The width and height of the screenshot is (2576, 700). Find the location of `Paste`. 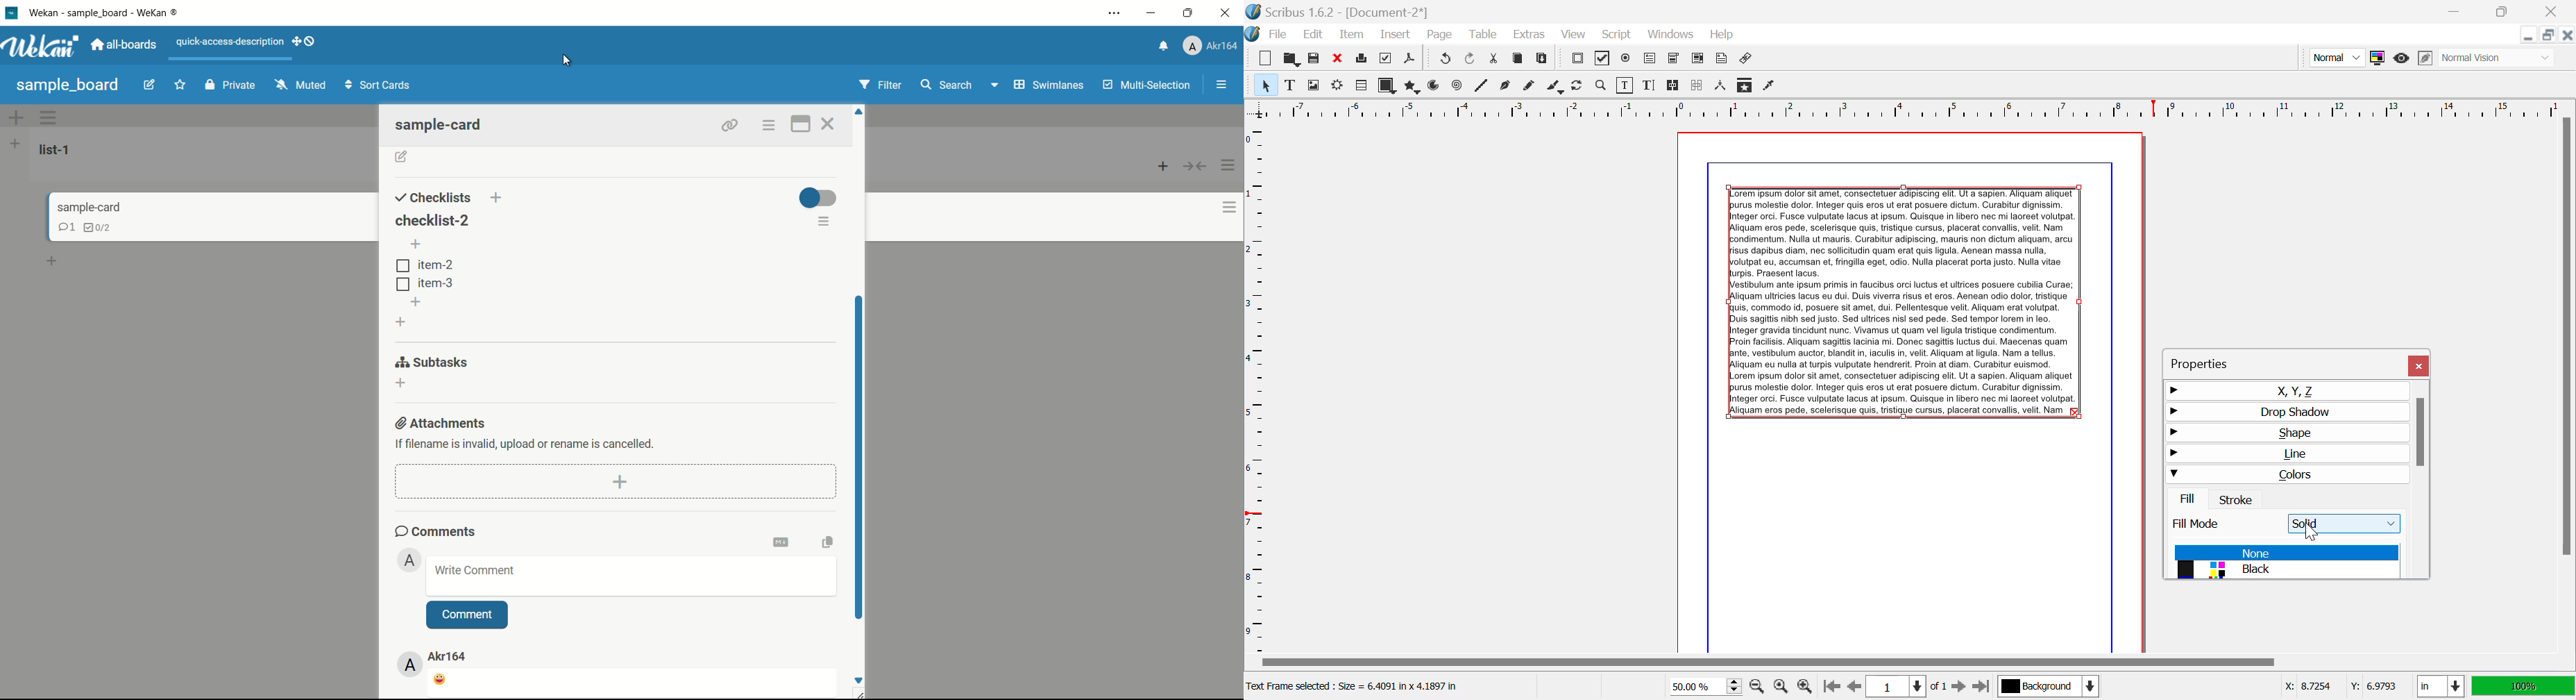

Paste is located at coordinates (1543, 60).